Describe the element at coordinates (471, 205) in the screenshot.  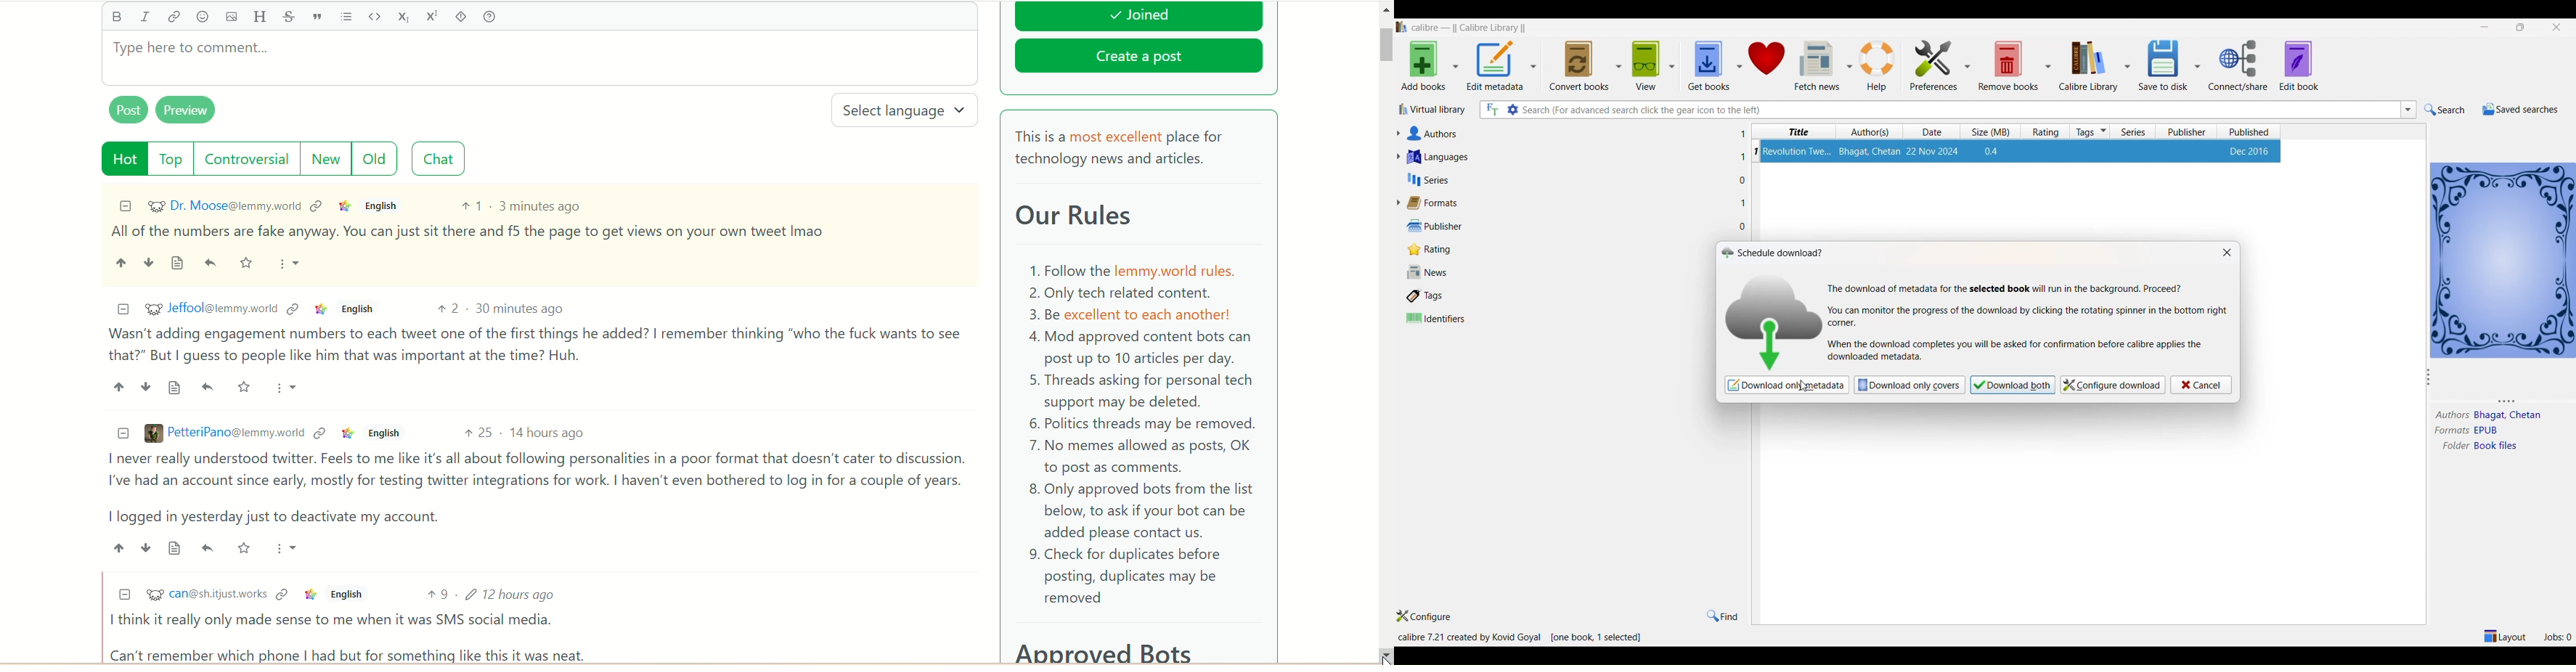
I see `Upvote 1` at that location.